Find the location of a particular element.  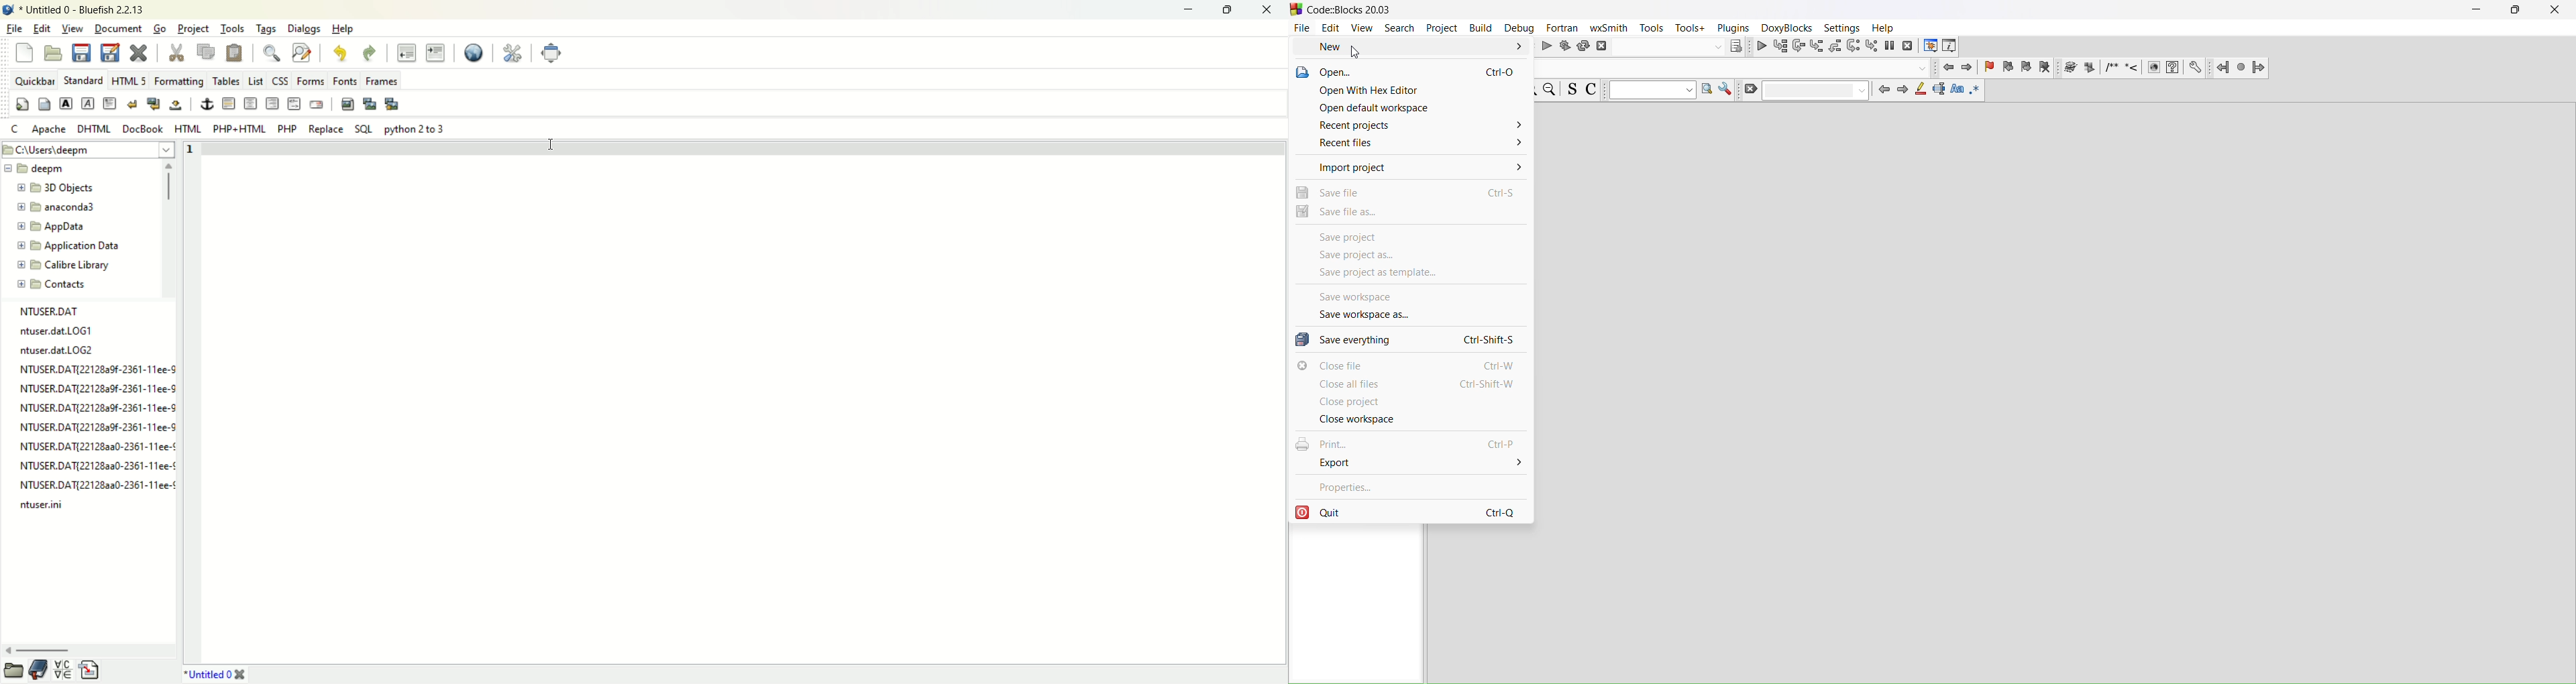

* Untitled 0 - Bluefish 2.2.13 is located at coordinates (81, 10).